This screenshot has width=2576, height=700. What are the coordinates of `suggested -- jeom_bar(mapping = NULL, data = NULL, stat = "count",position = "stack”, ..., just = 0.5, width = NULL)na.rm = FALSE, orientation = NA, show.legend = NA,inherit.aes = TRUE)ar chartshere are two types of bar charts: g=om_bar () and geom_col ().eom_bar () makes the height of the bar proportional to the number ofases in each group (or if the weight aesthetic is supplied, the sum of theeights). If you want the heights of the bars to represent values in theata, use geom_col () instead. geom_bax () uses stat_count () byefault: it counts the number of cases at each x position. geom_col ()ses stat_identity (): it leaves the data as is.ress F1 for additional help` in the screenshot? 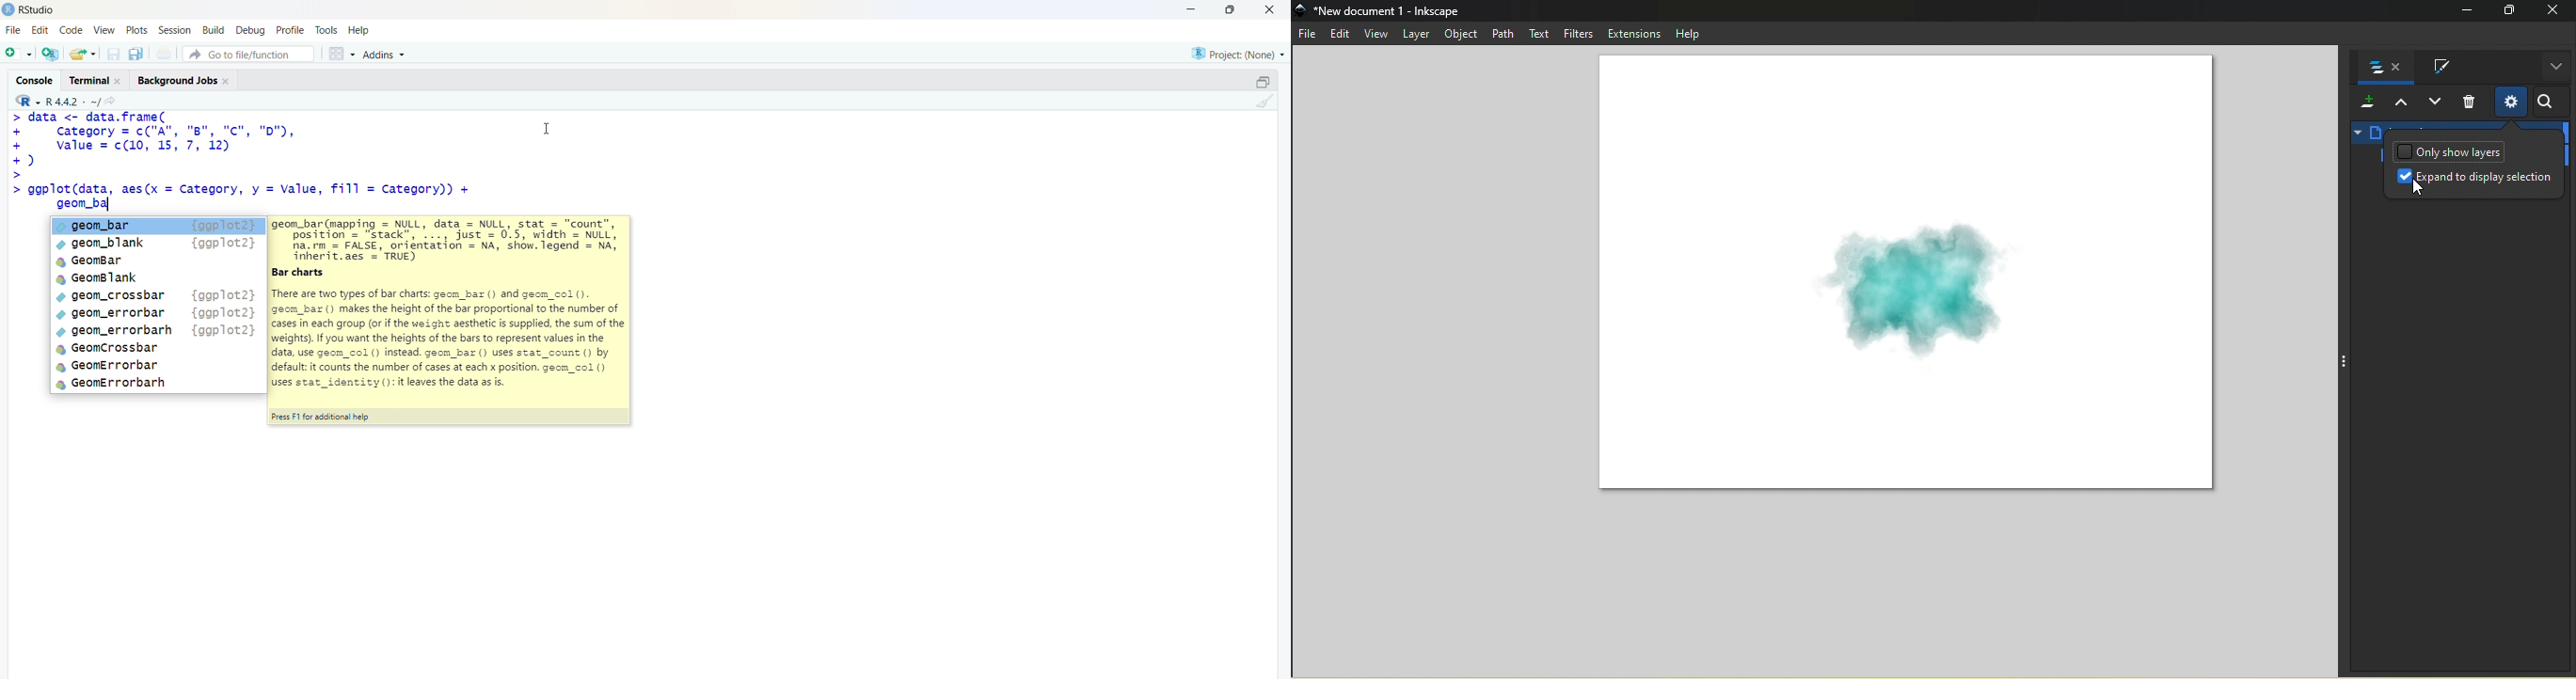 It's located at (449, 320).